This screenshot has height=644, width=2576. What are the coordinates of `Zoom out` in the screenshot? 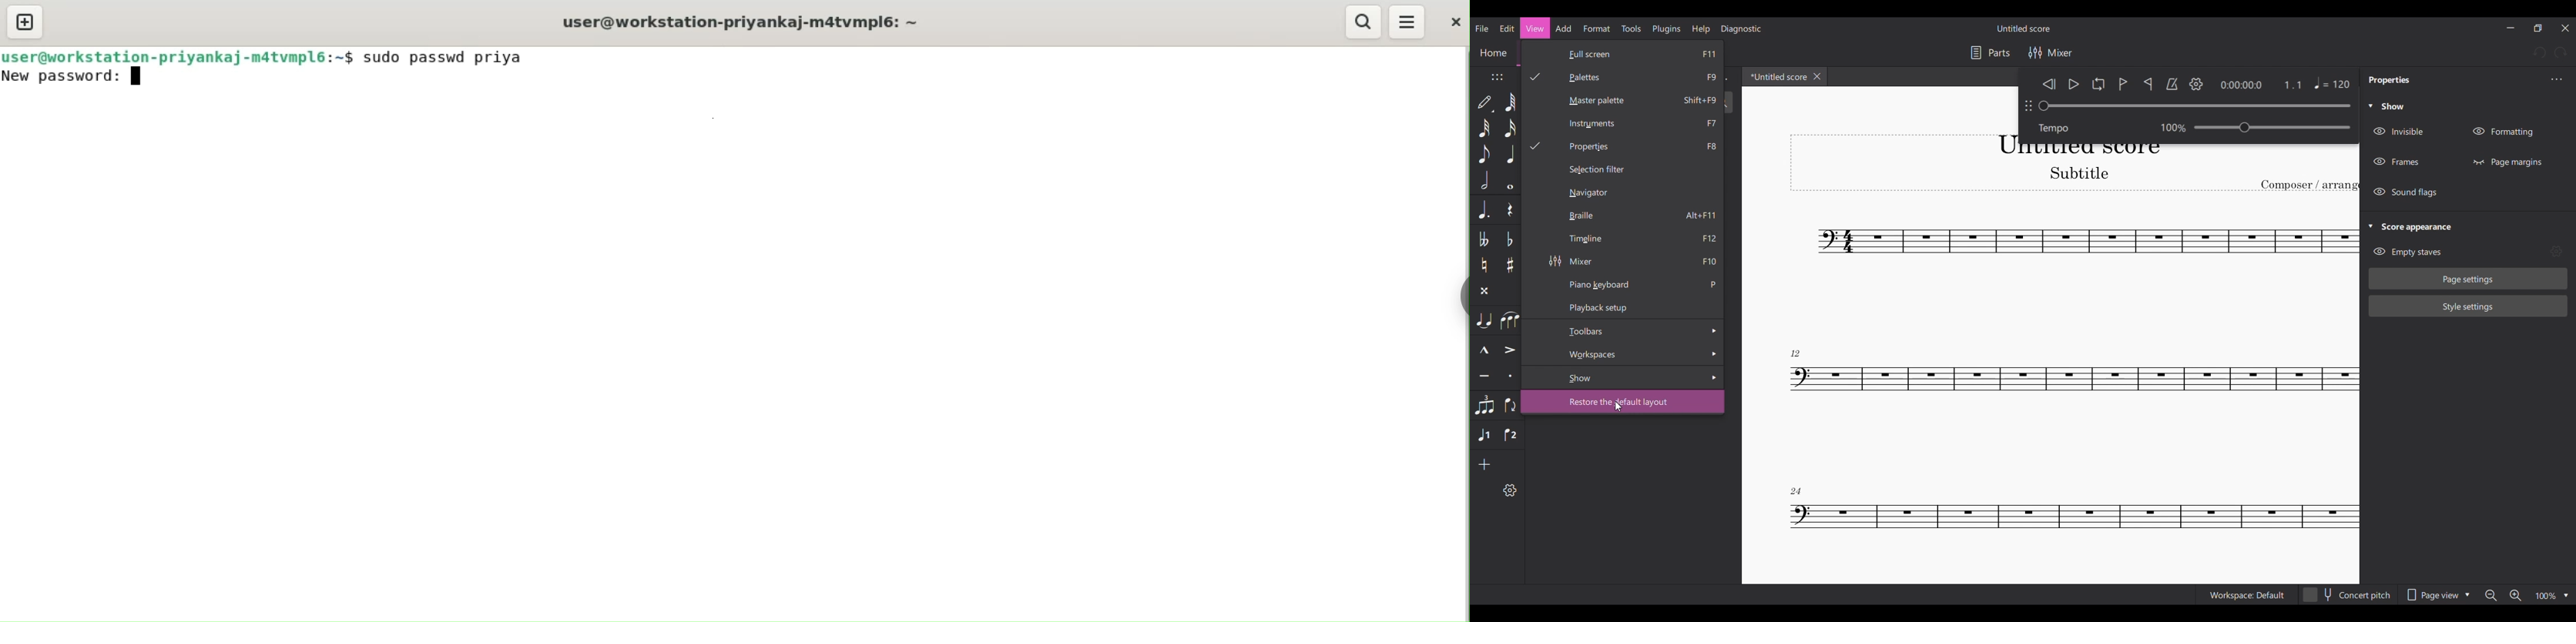 It's located at (2491, 595).